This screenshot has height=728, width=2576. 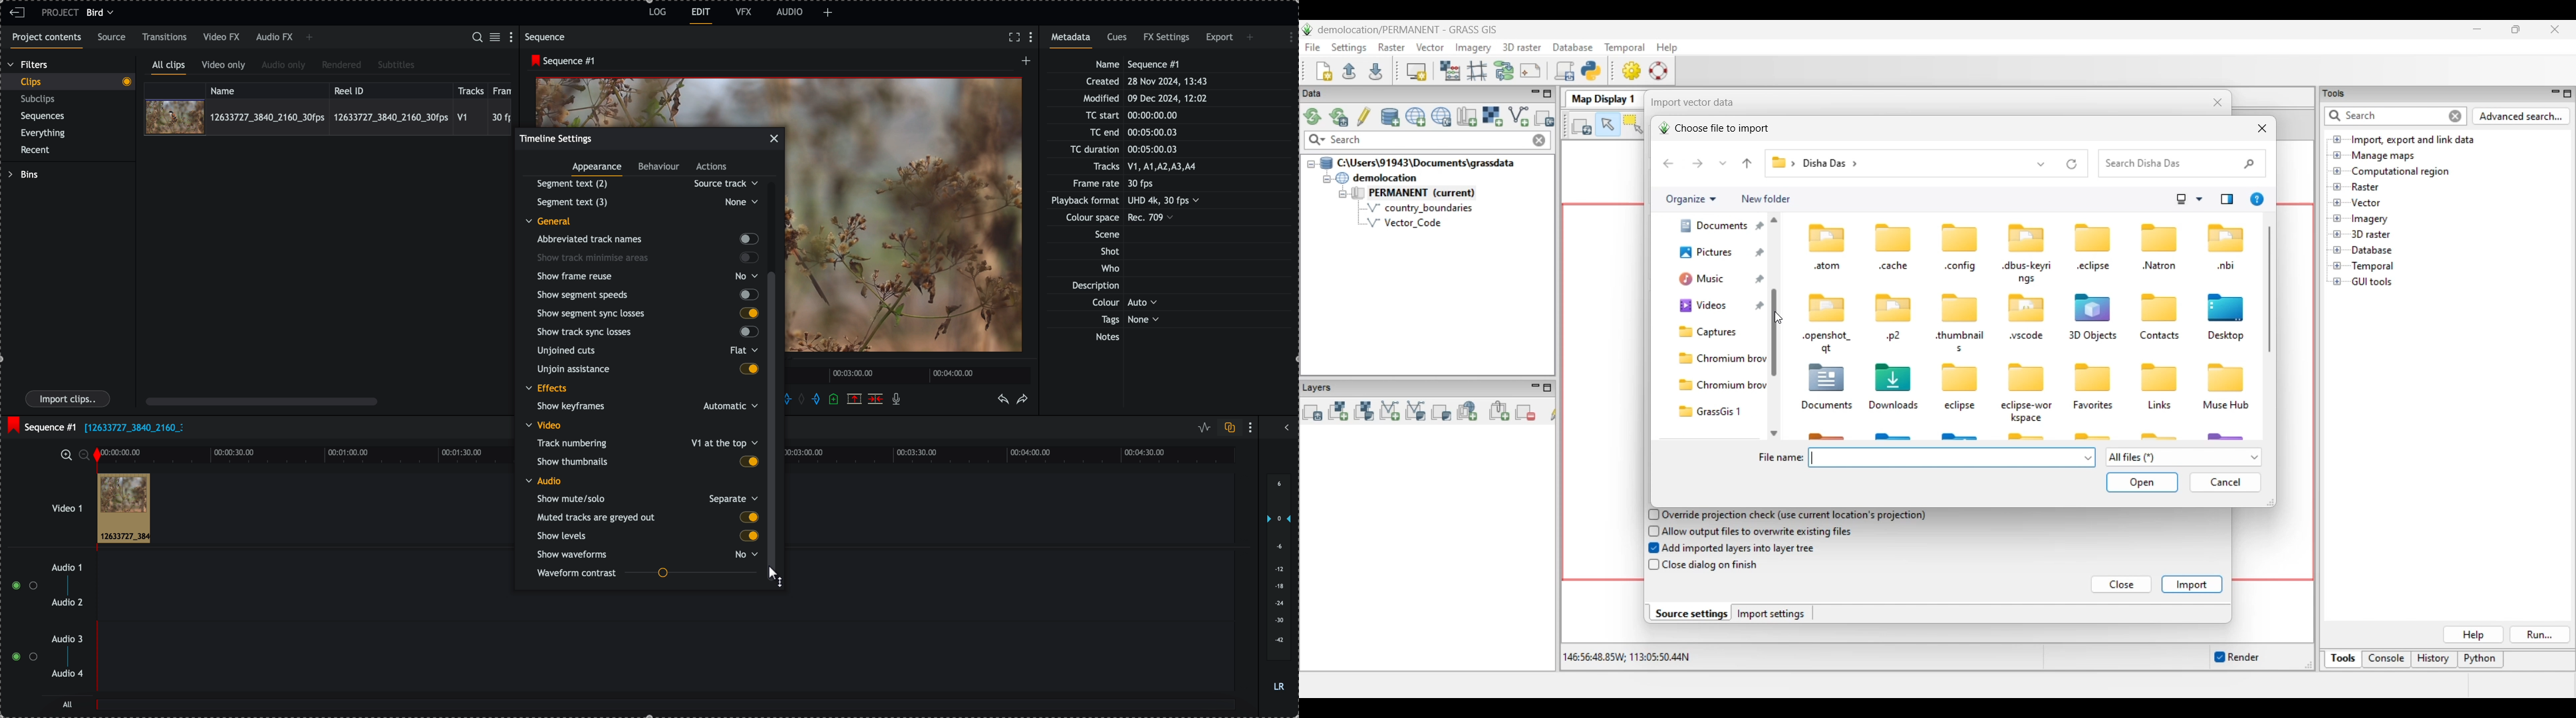 I want to click on show track minimise areas, so click(x=648, y=258).